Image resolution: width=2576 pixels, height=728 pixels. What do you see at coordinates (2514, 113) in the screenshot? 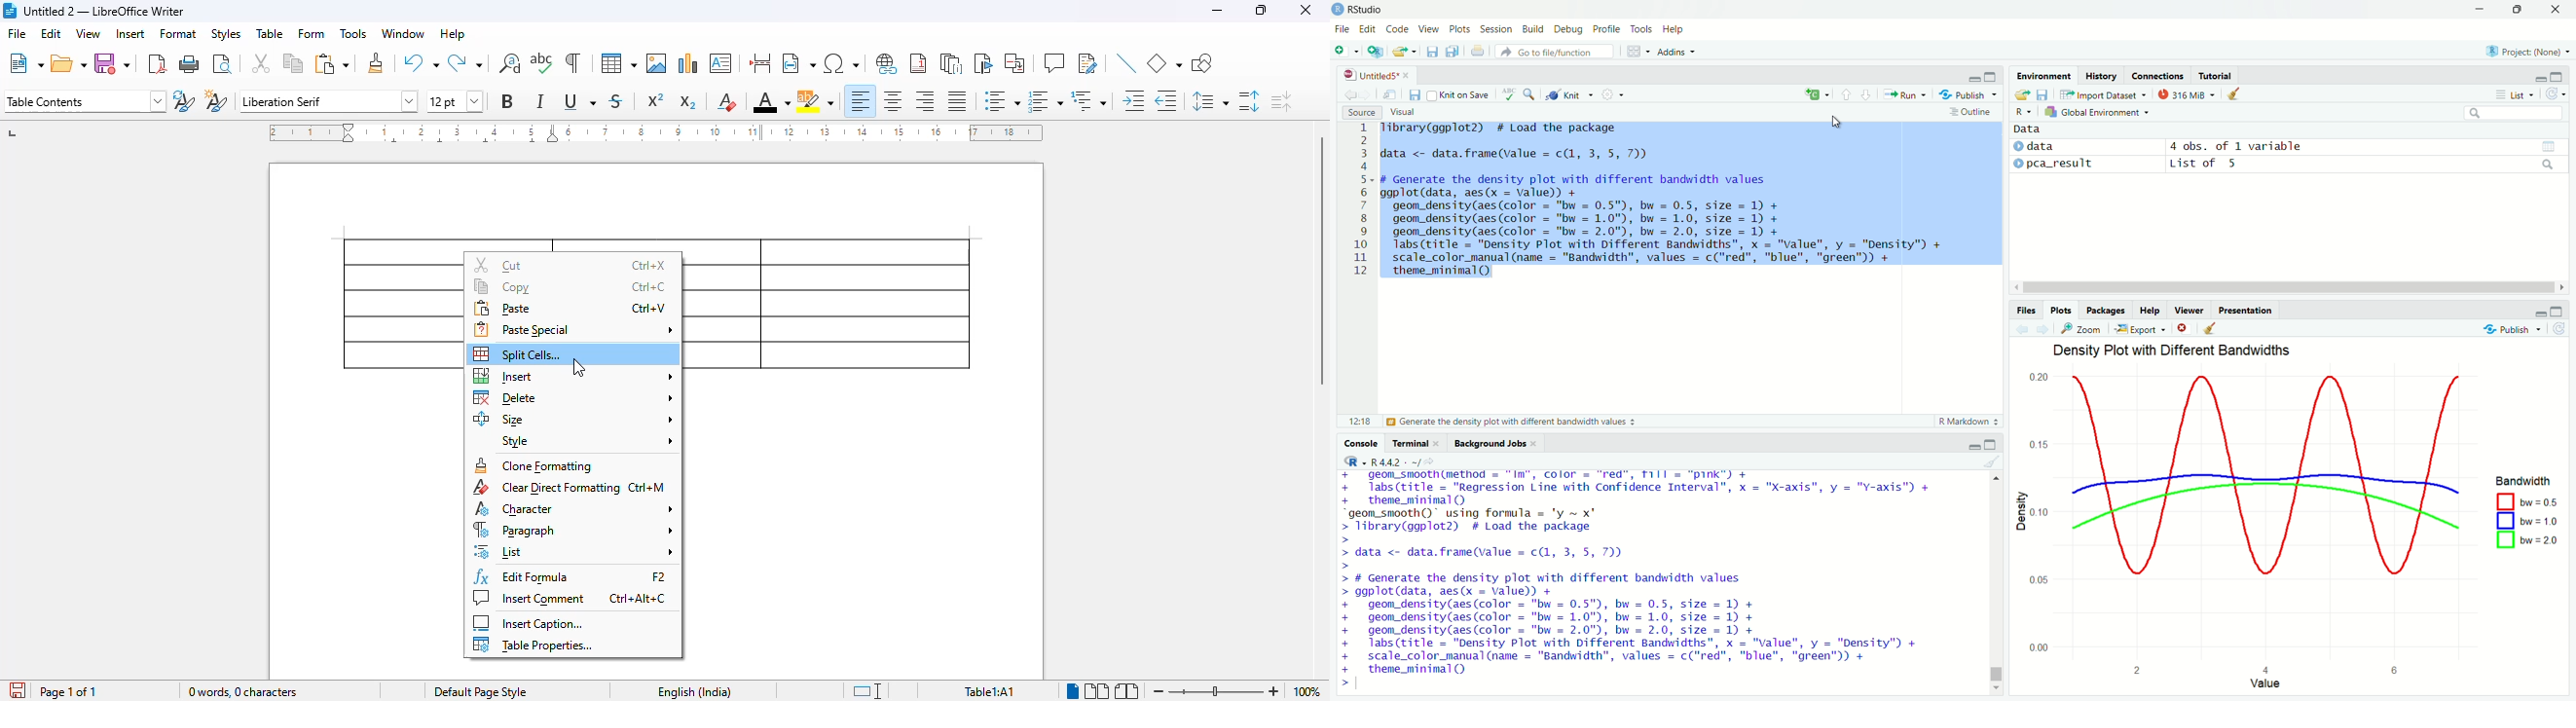
I see `Search` at bounding box center [2514, 113].